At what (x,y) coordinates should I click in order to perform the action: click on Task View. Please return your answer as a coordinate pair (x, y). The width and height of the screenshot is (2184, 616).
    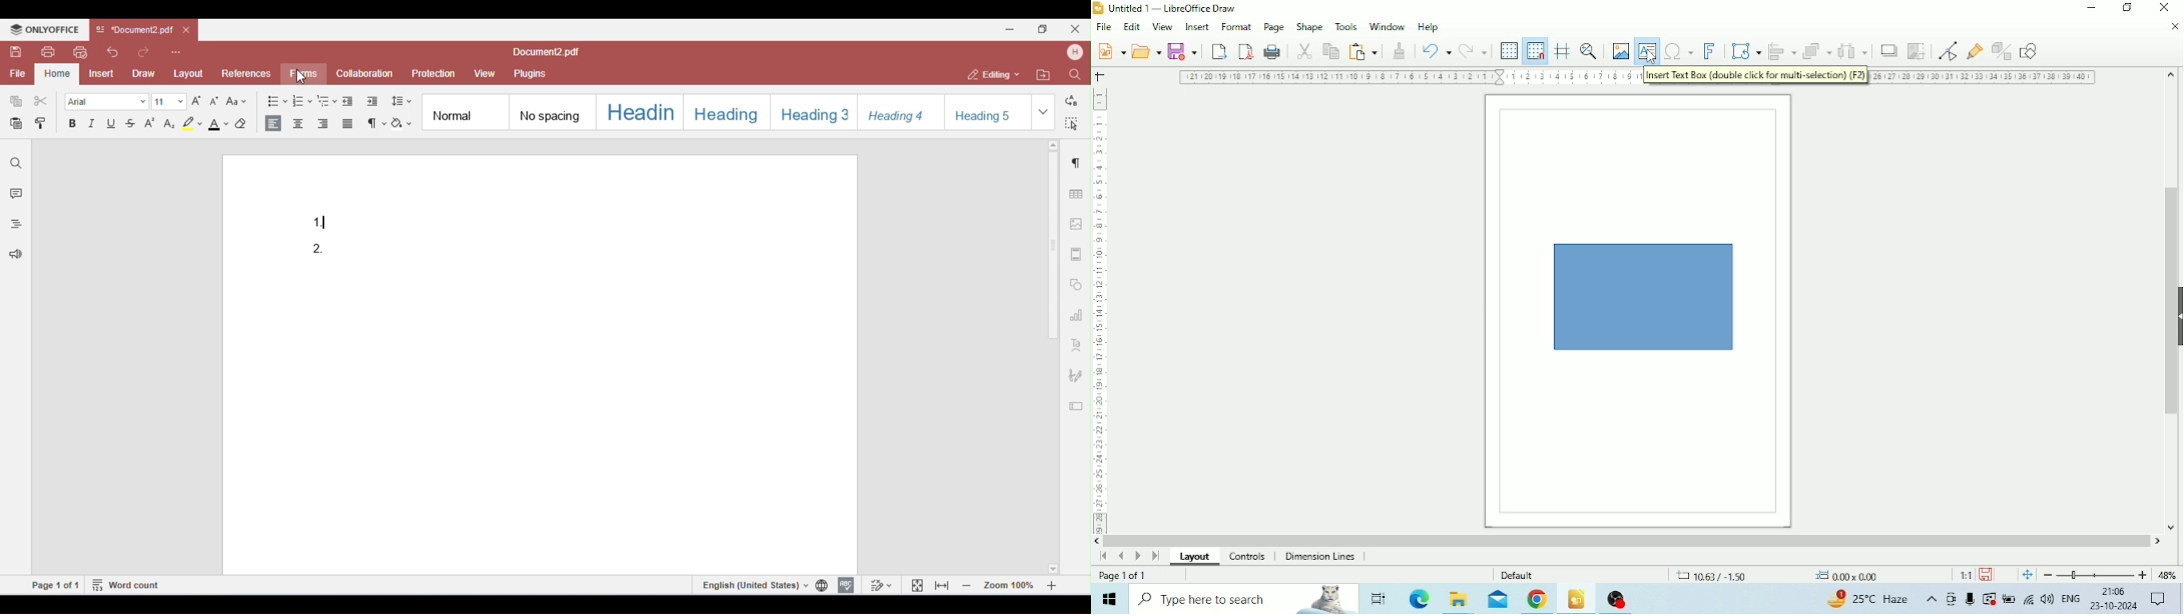
    Looking at the image, I should click on (1377, 599).